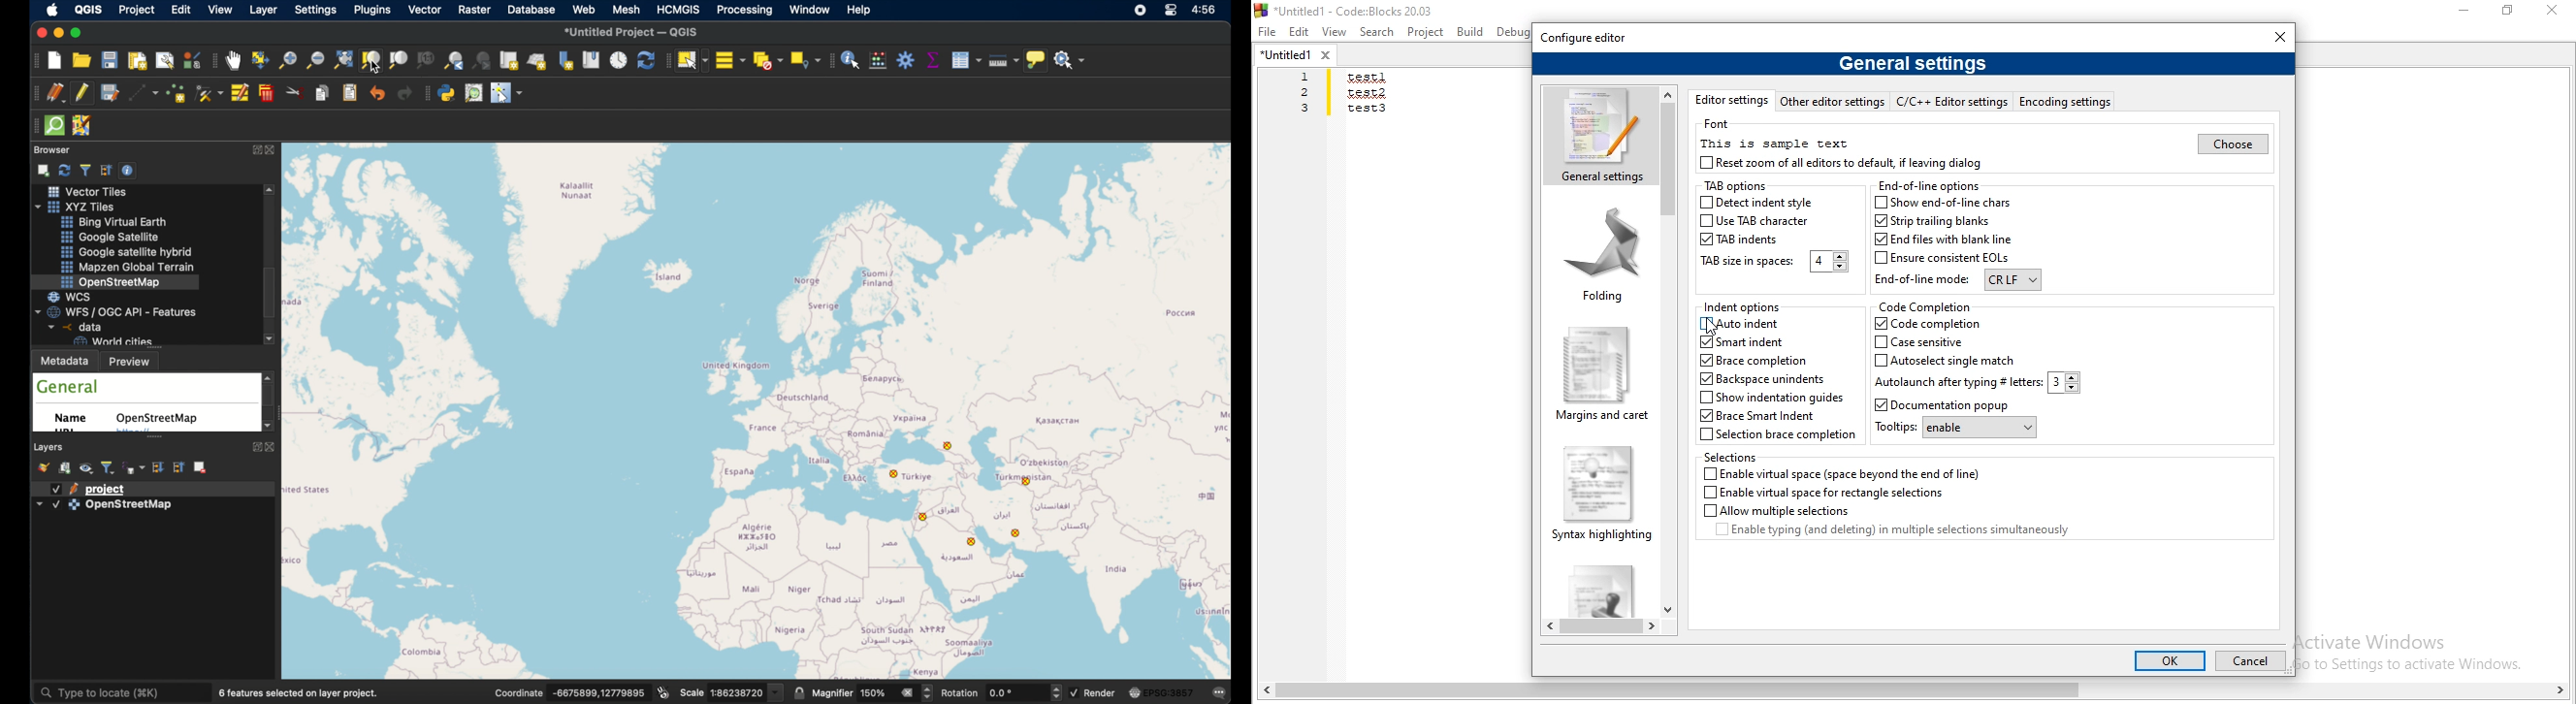 This screenshot has height=728, width=2576. I want to click on Encoding settings, so click(2066, 101).